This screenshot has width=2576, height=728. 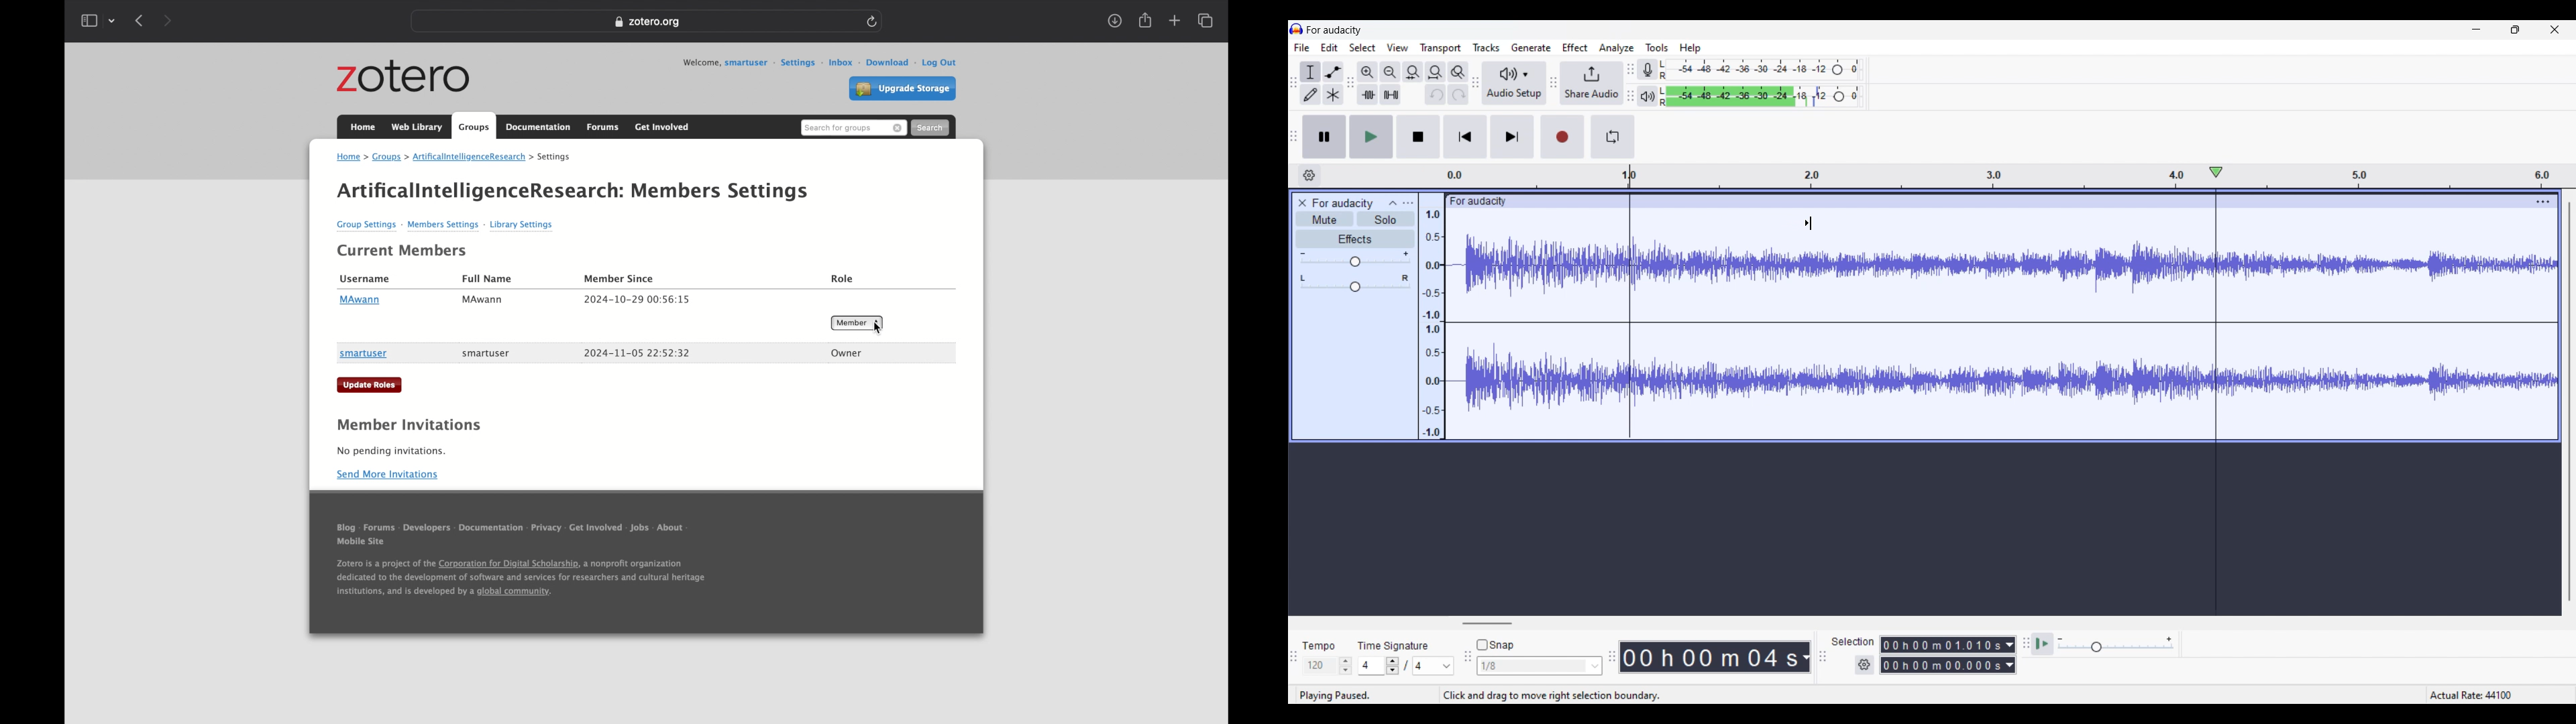 I want to click on Stop, so click(x=1419, y=137).